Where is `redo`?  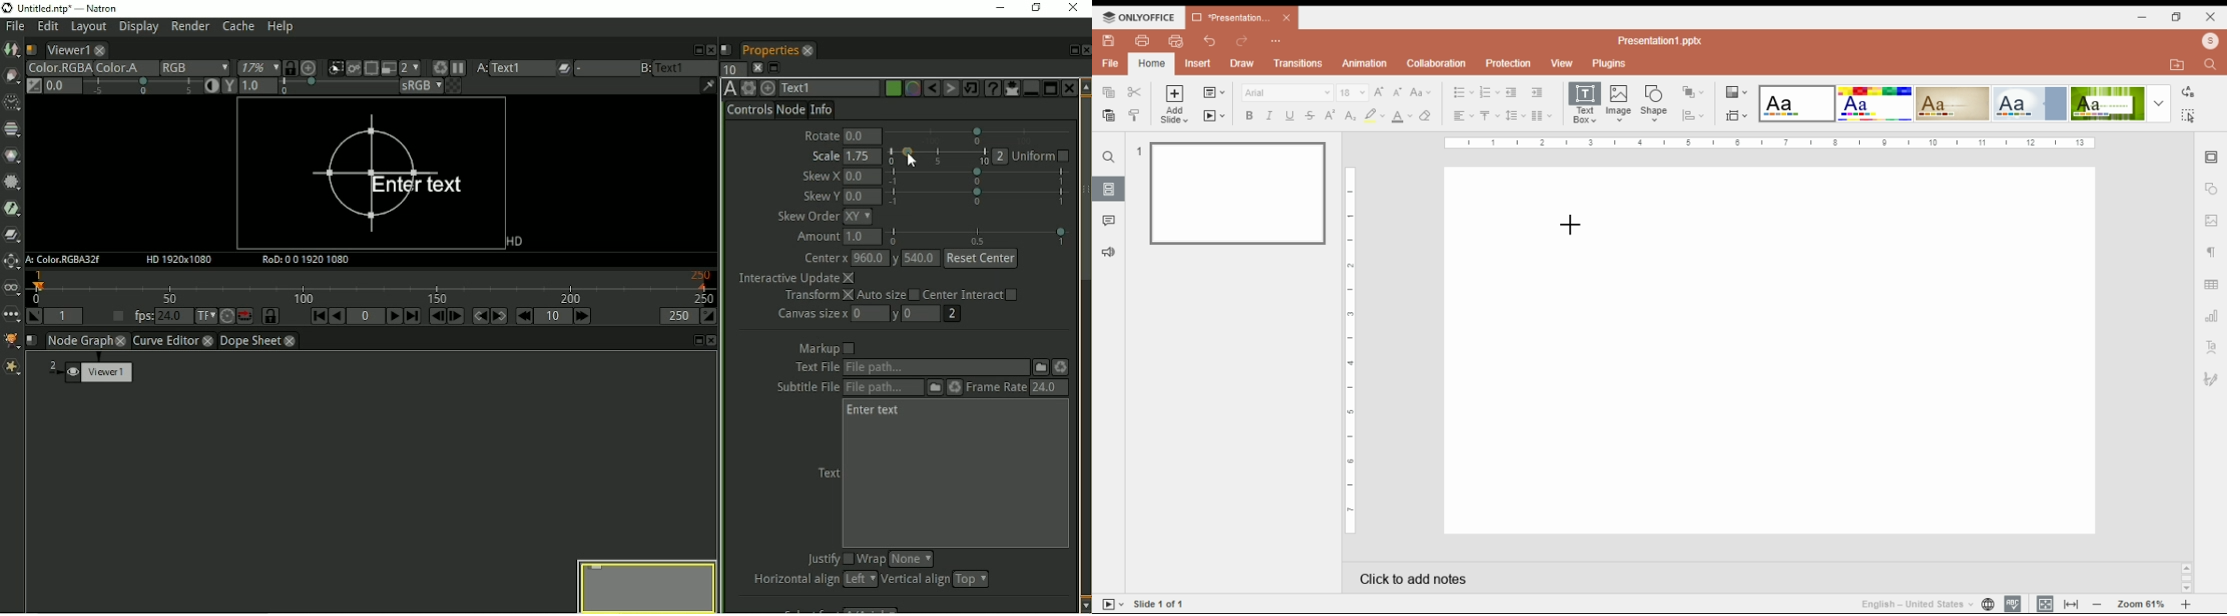 redo is located at coordinates (1241, 43).